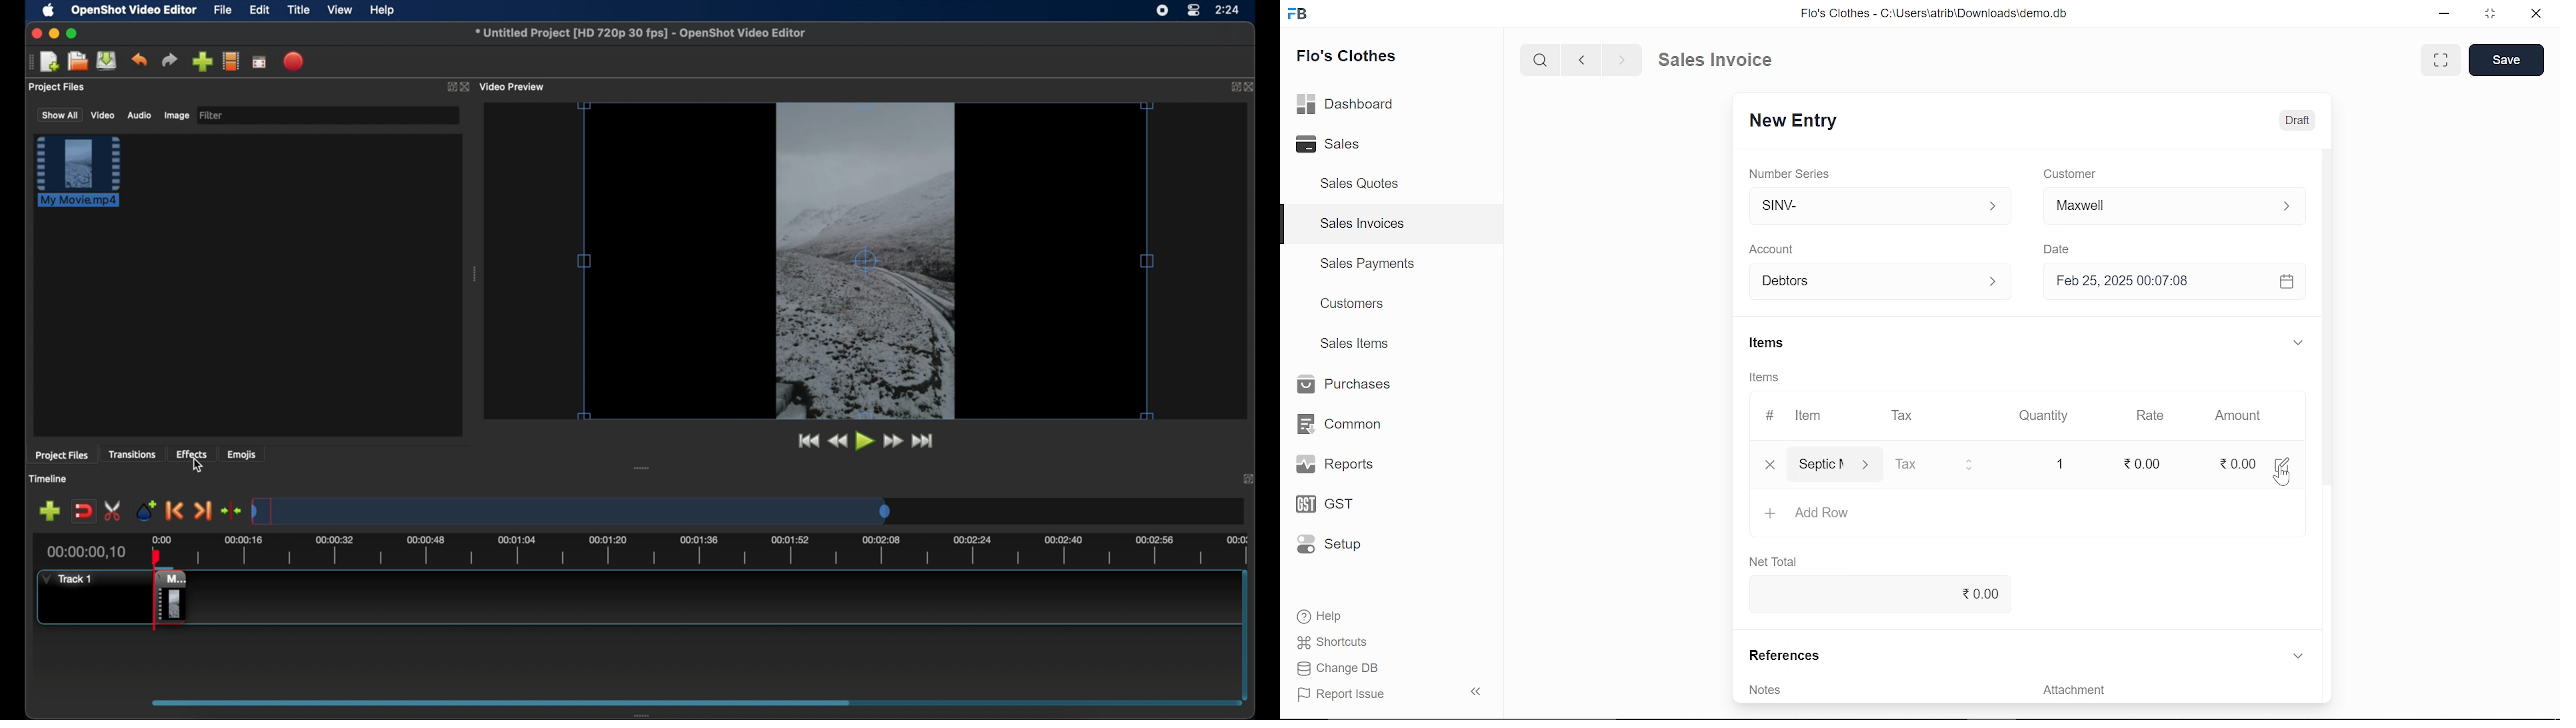 This screenshot has width=2576, height=728. I want to click on Reports, so click(1340, 465).